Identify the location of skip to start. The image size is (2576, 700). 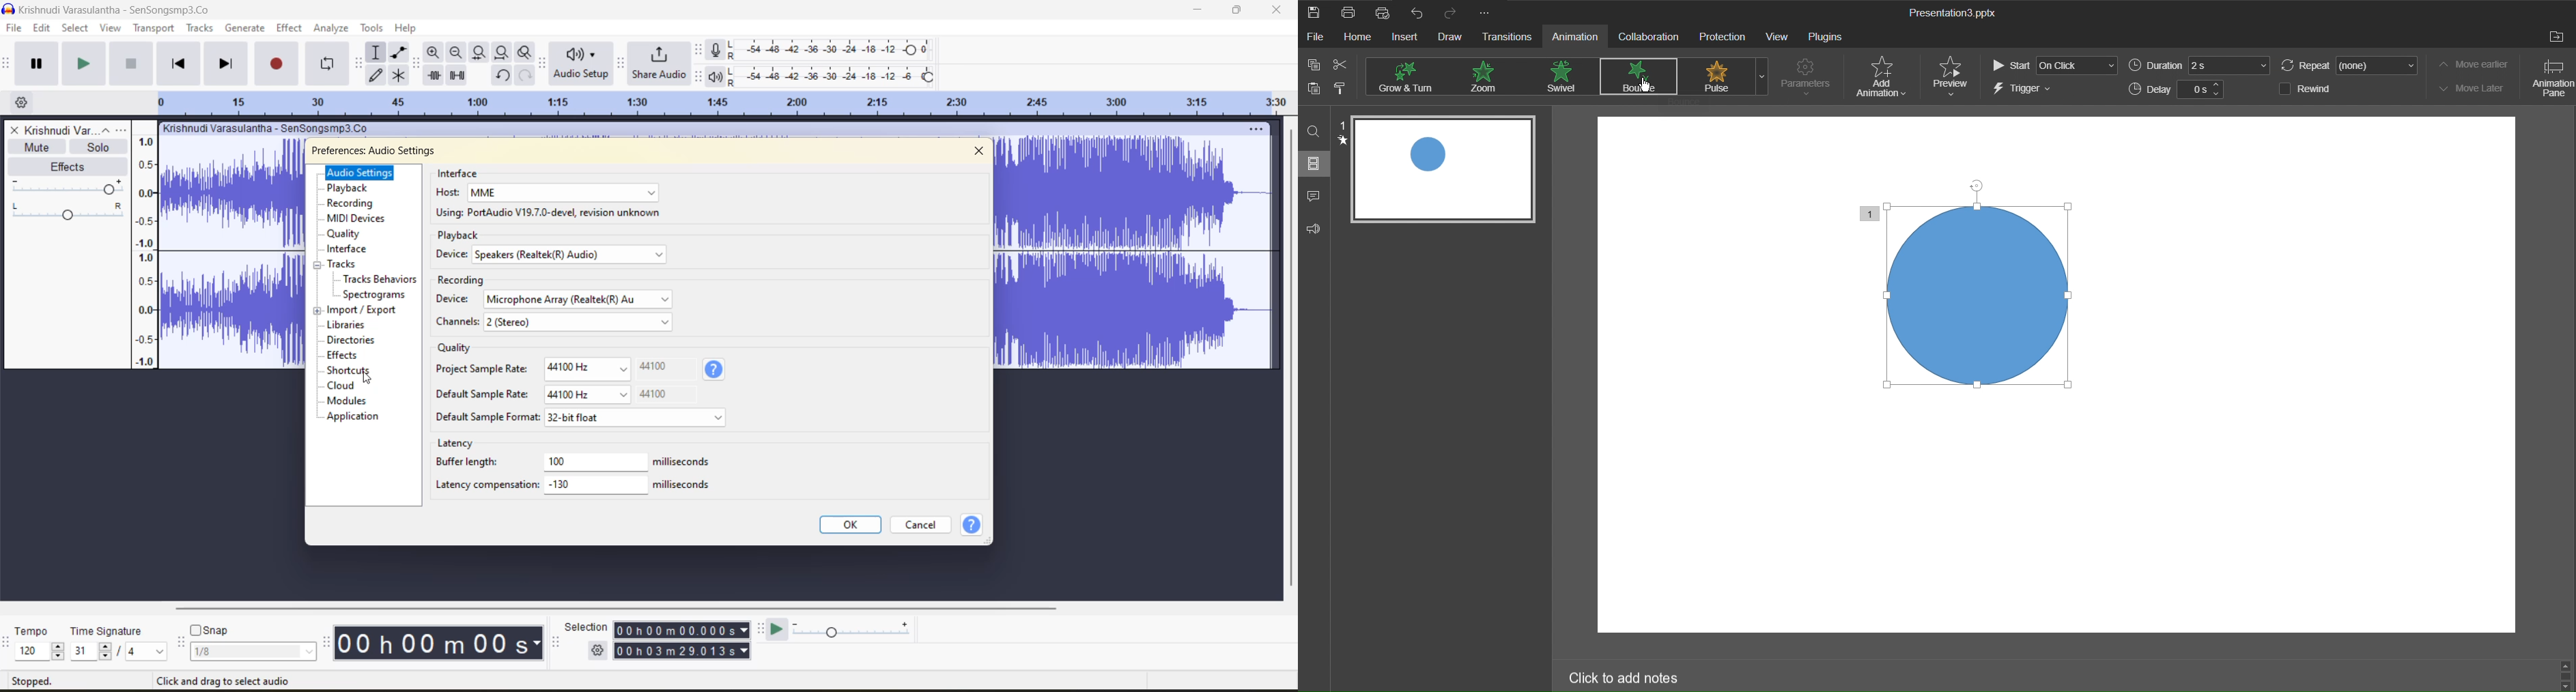
(177, 63).